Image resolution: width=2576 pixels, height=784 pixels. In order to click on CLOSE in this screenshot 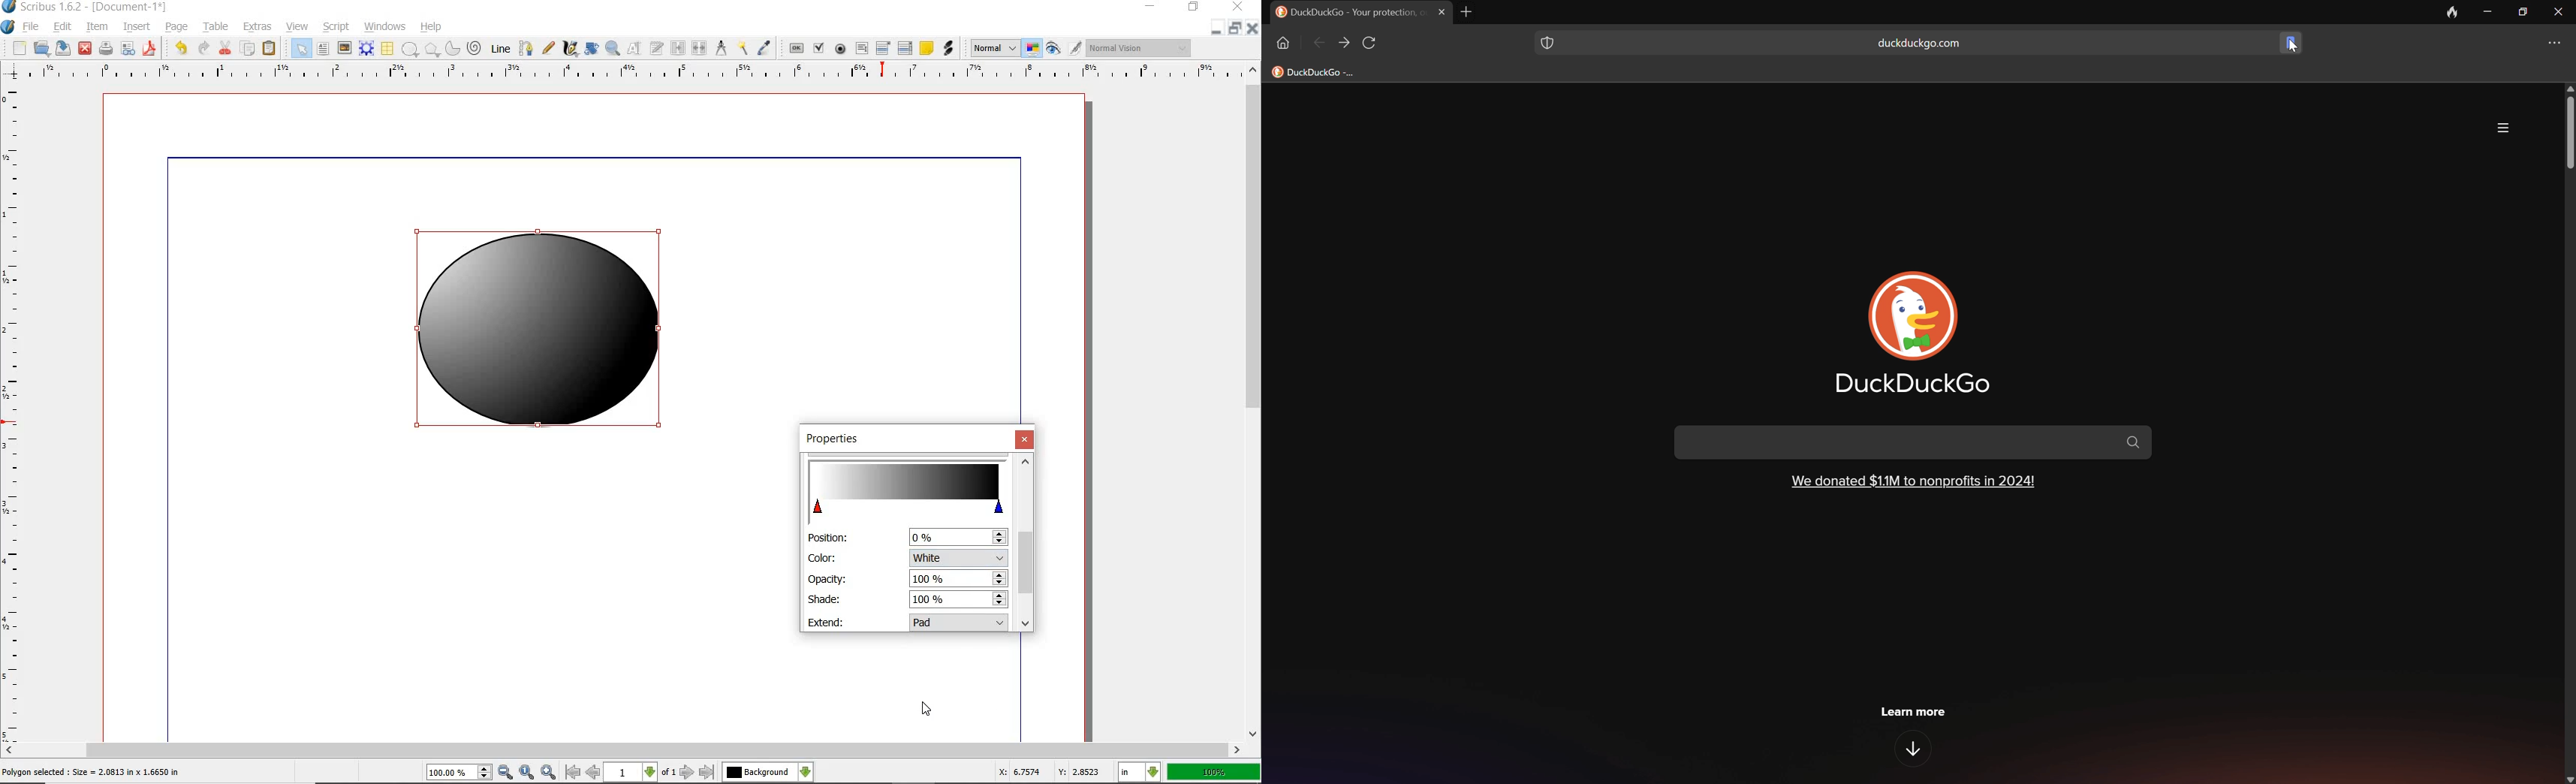, I will do `click(85, 49)`.